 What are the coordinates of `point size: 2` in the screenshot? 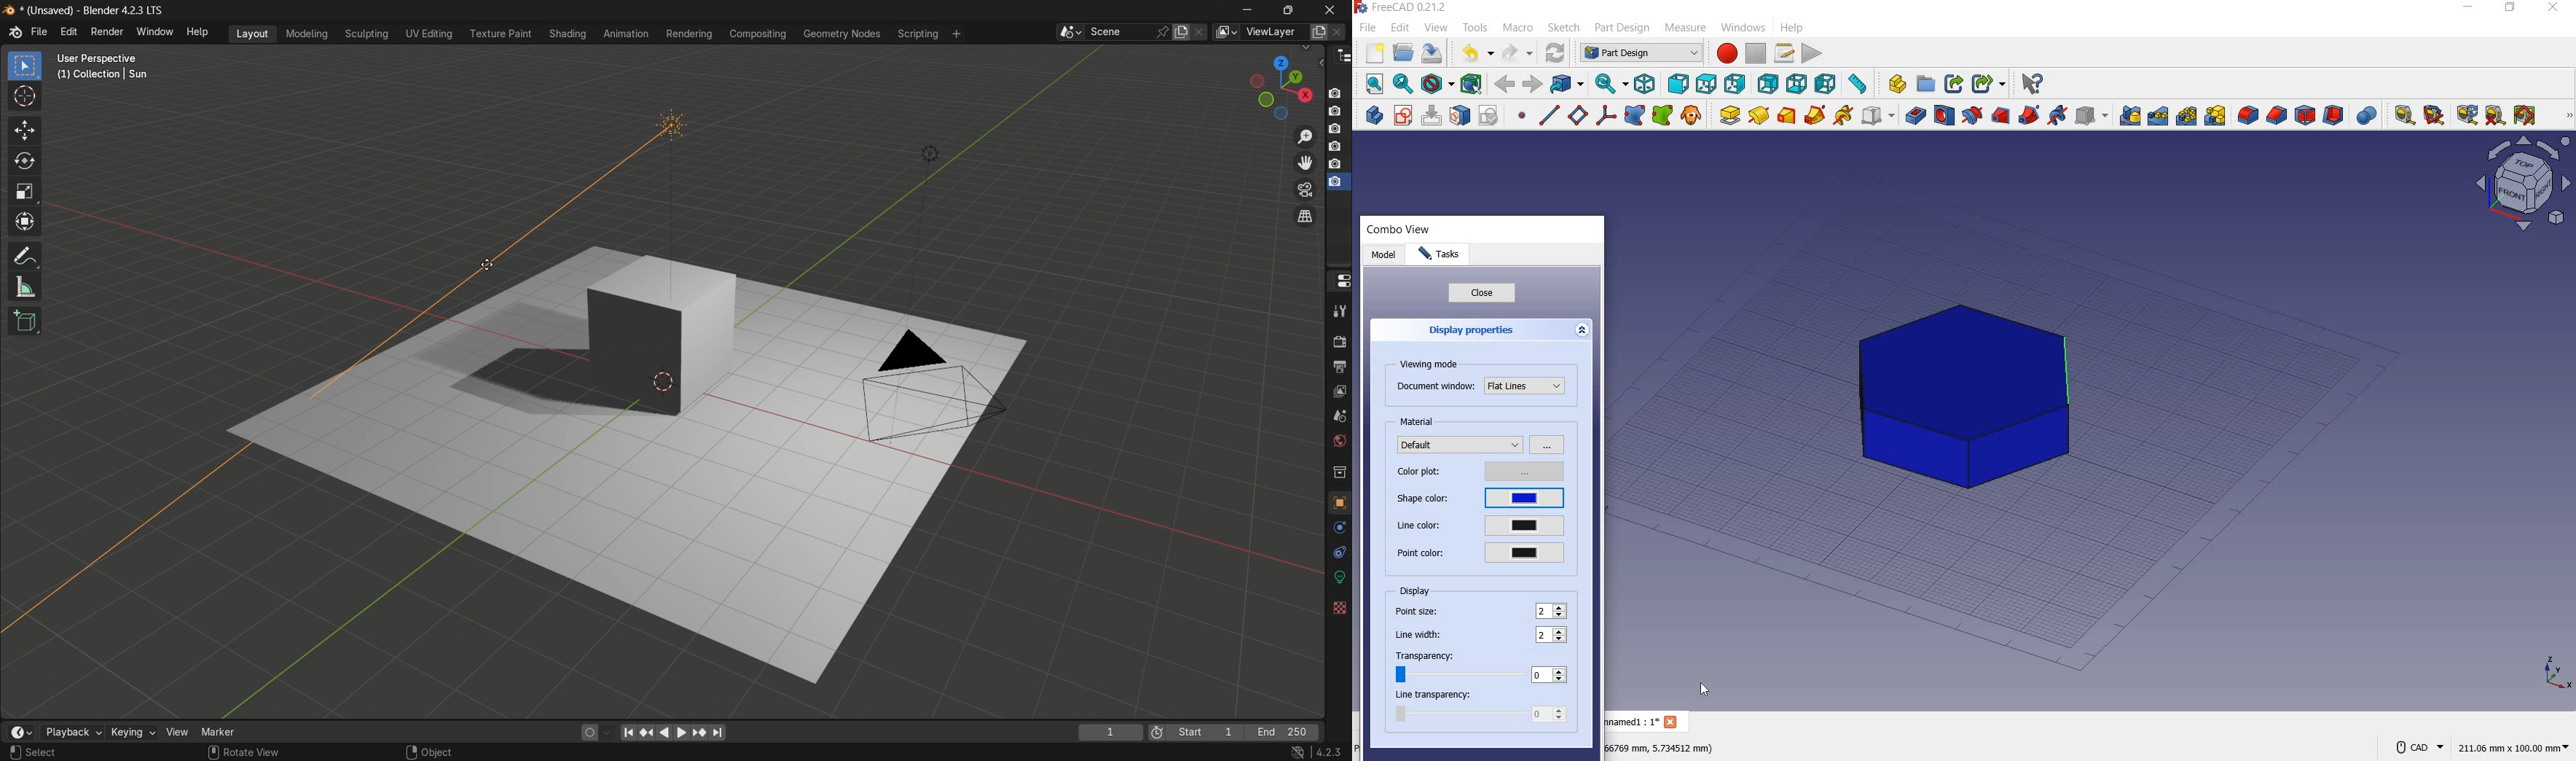 It's located at (1550, 610).